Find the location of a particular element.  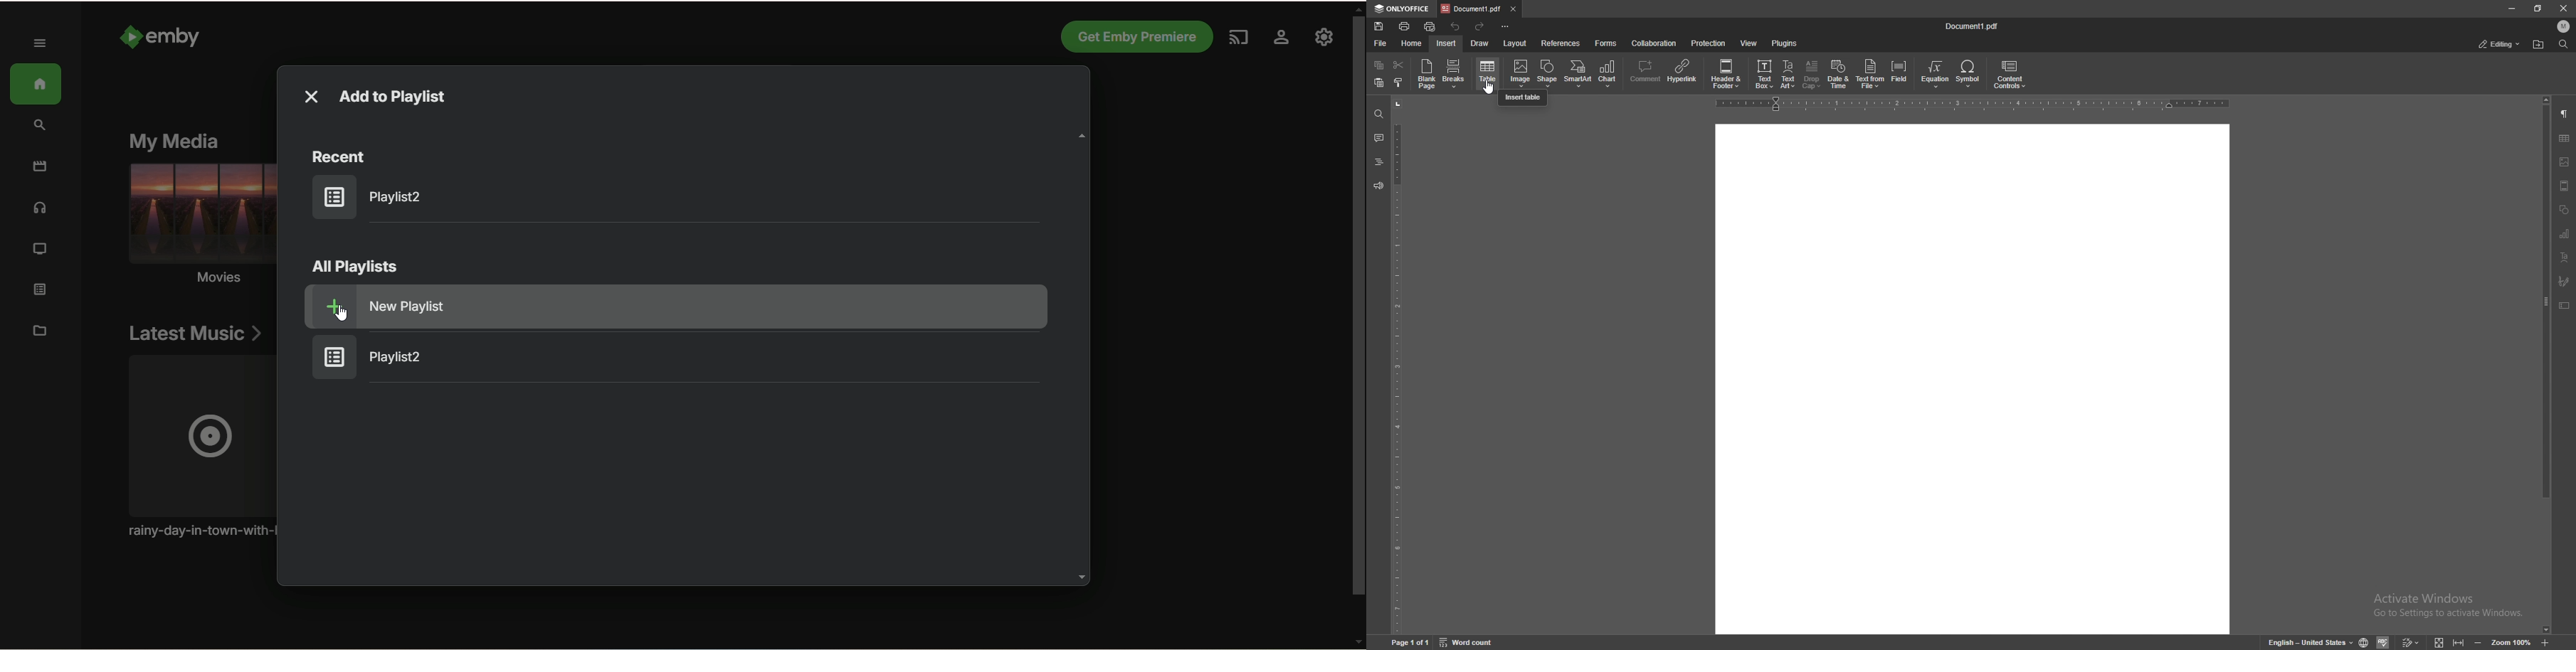

my media is located at coordinates (174, 140).